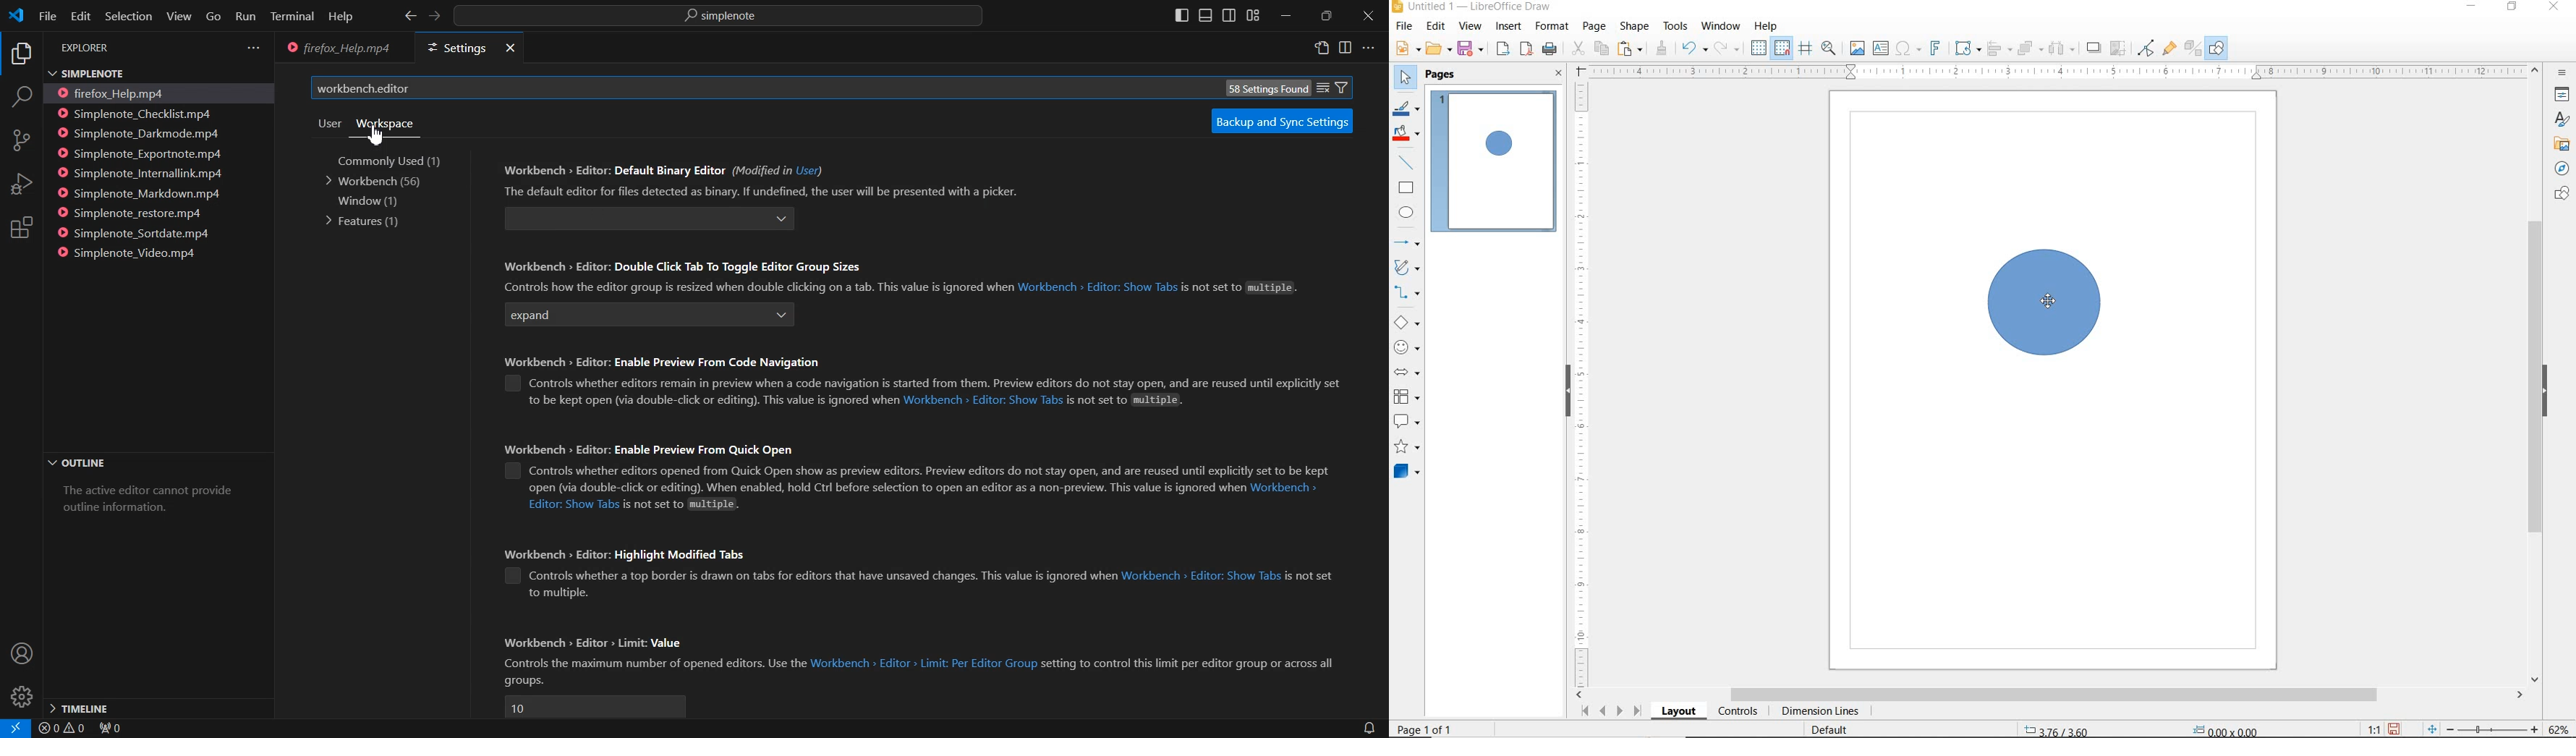 The width and height of the screenshot is (2576, 756). I want to click on ARRANGE, so click(2030, 47).